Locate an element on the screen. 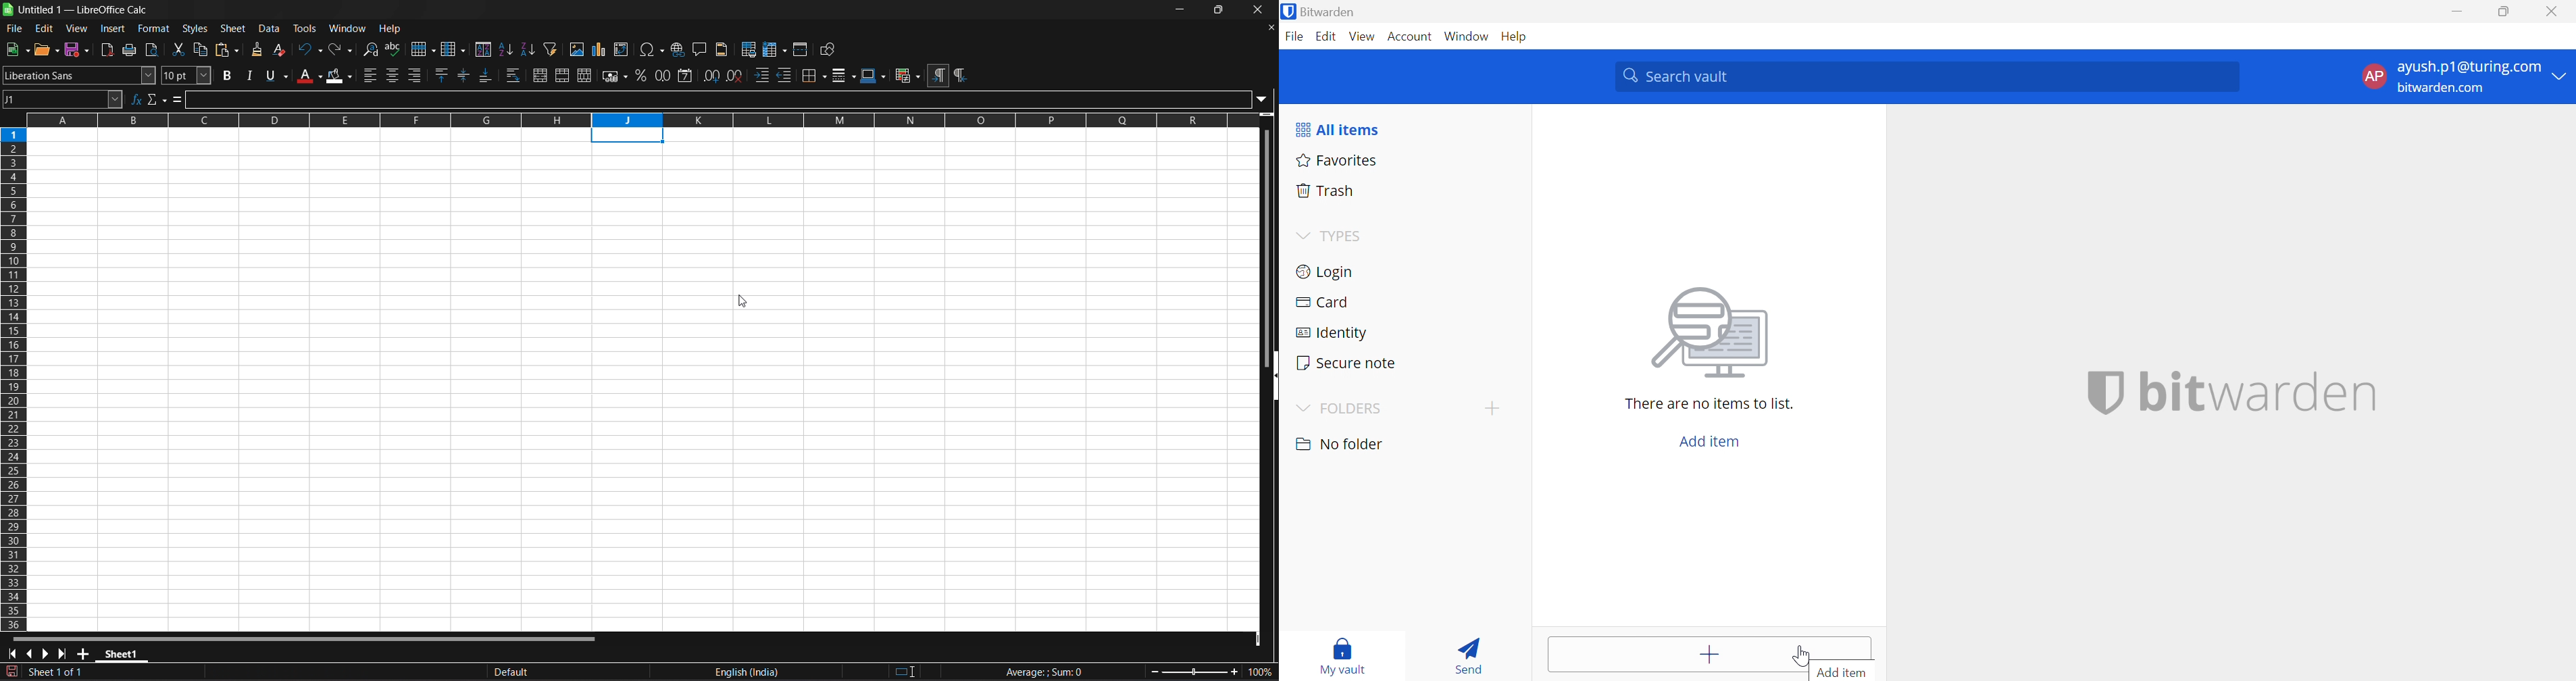 The image size is (2576, 700). sheet is located at coordinates (233, 28).